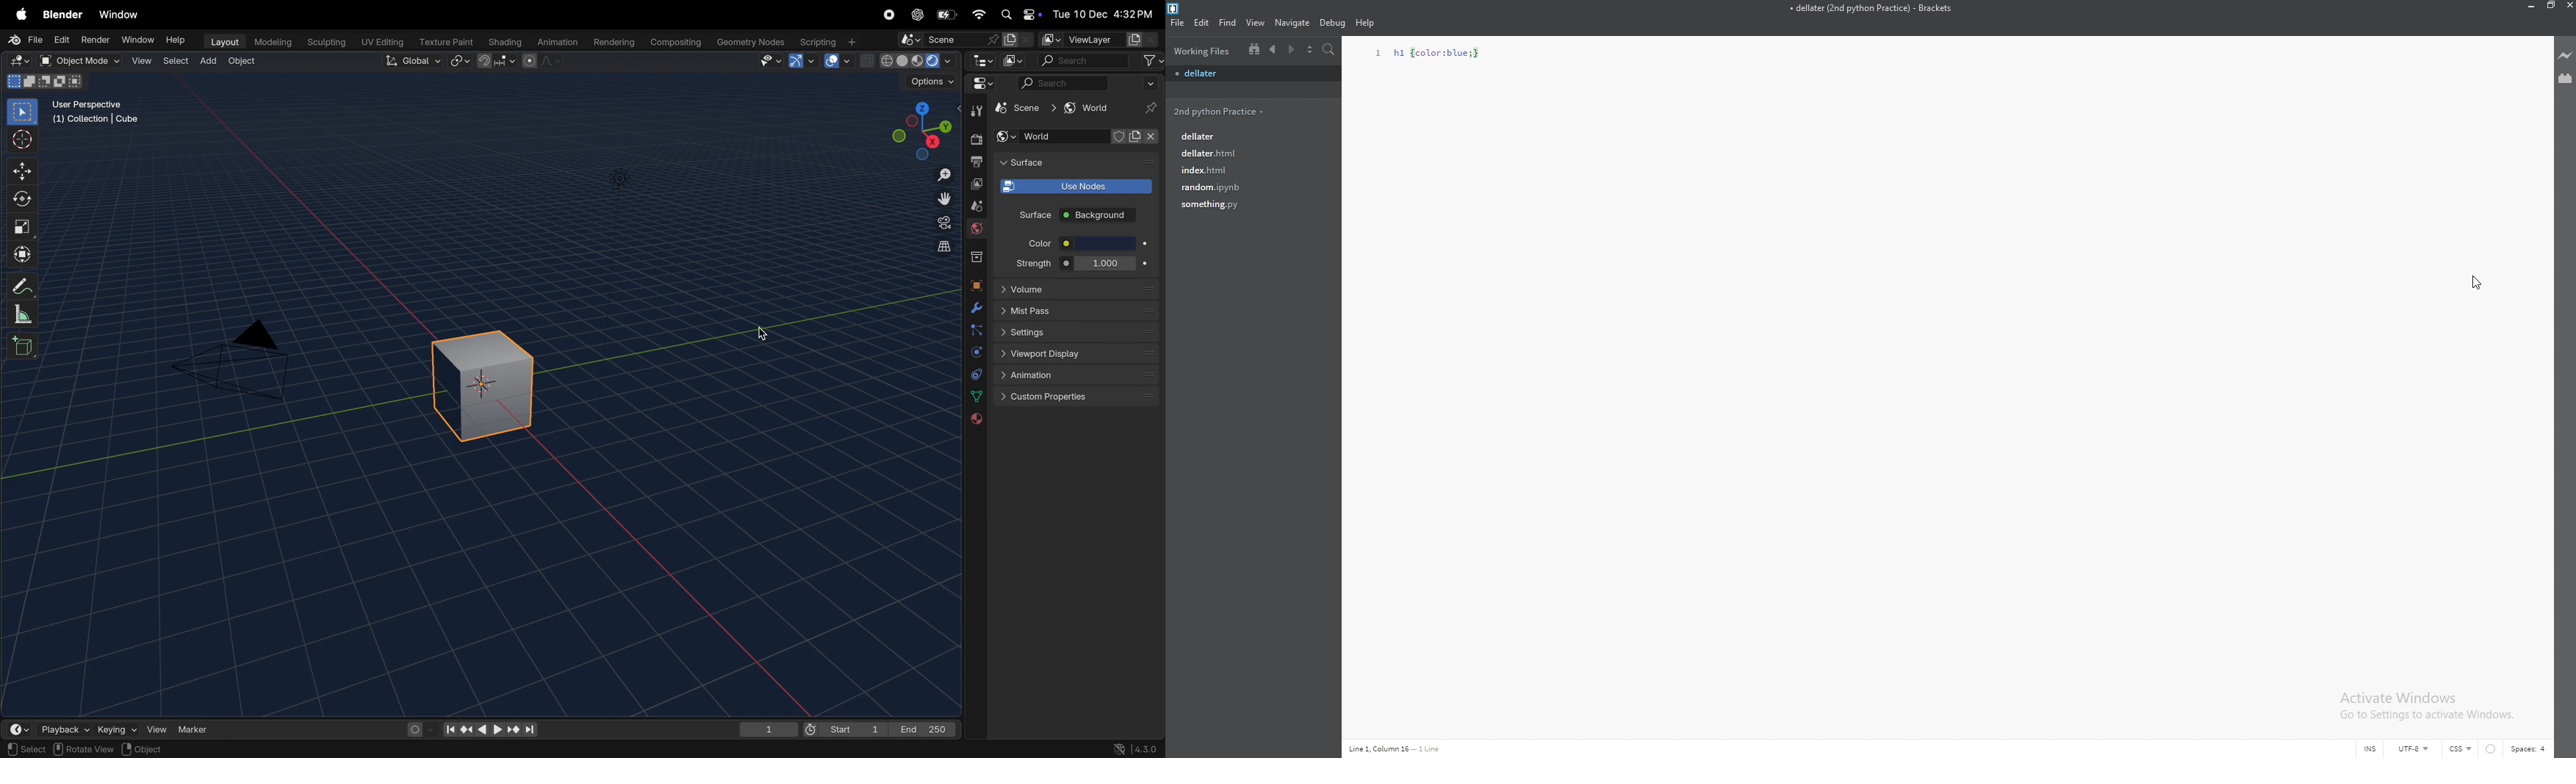 Image resolution: width=2576 pixels, height=784 pixels. I want to click on Global, so click(413, 62).